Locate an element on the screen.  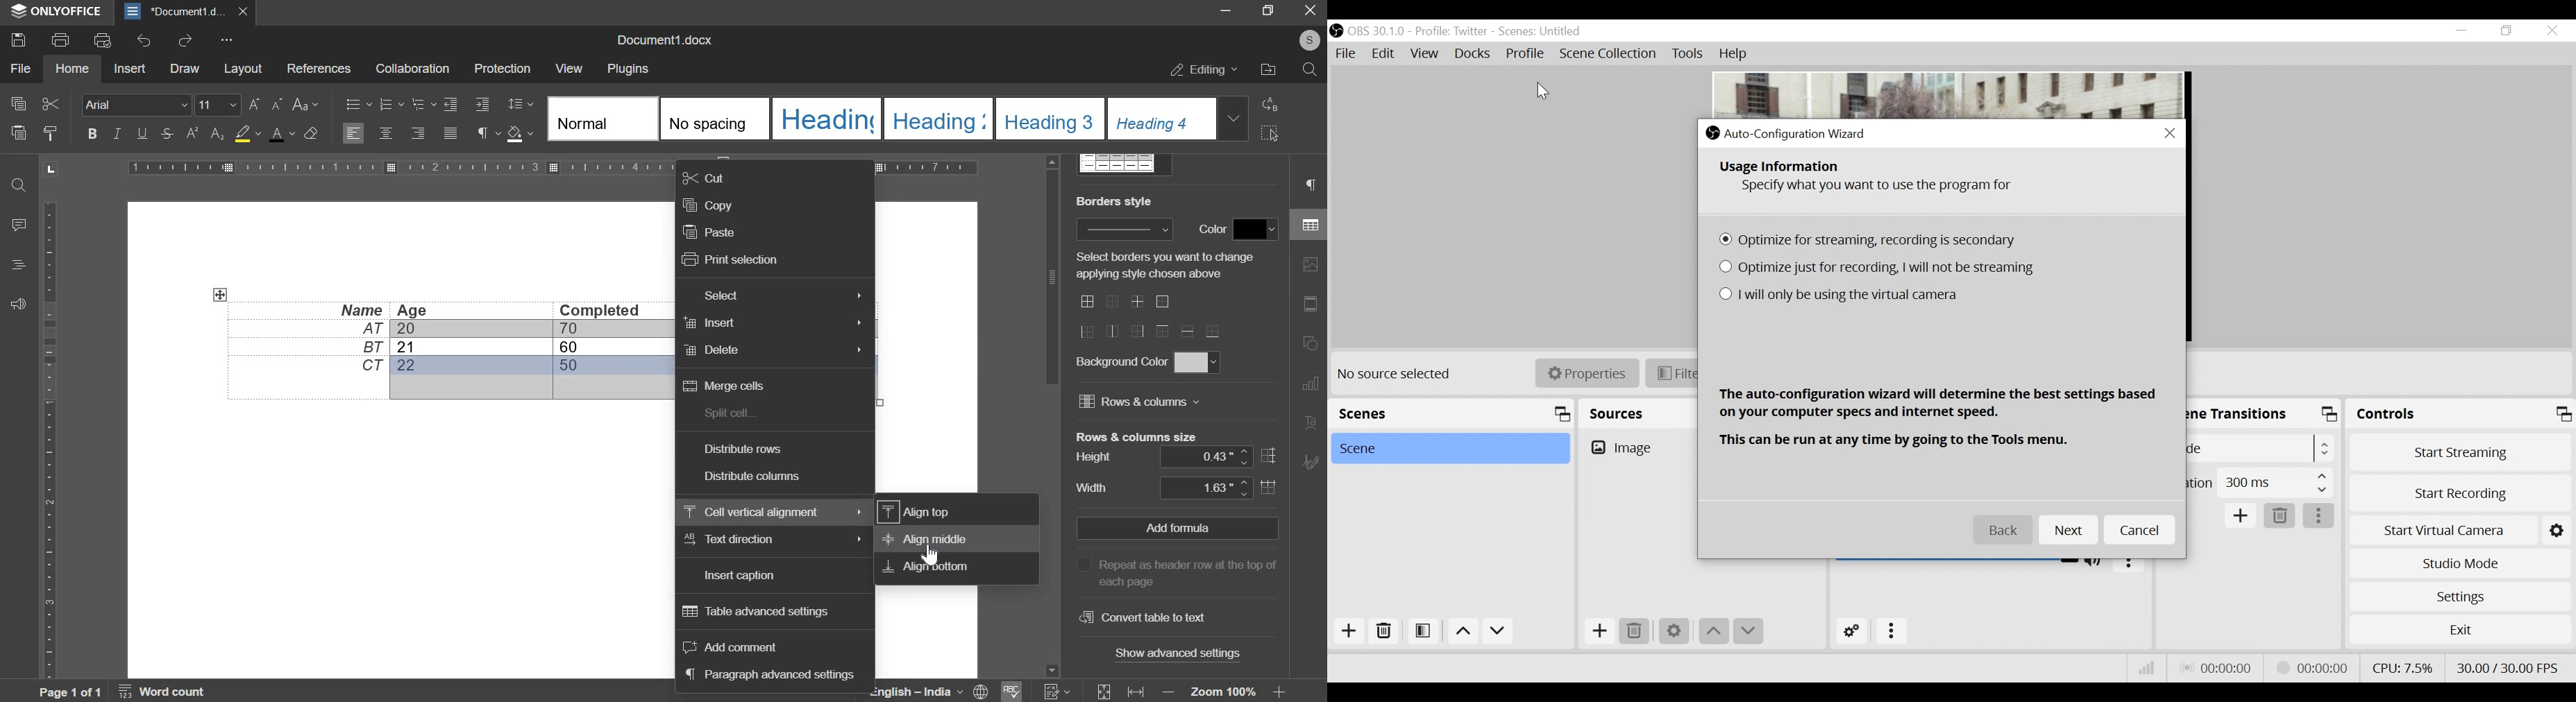
font is located at coordinates (136, 104).